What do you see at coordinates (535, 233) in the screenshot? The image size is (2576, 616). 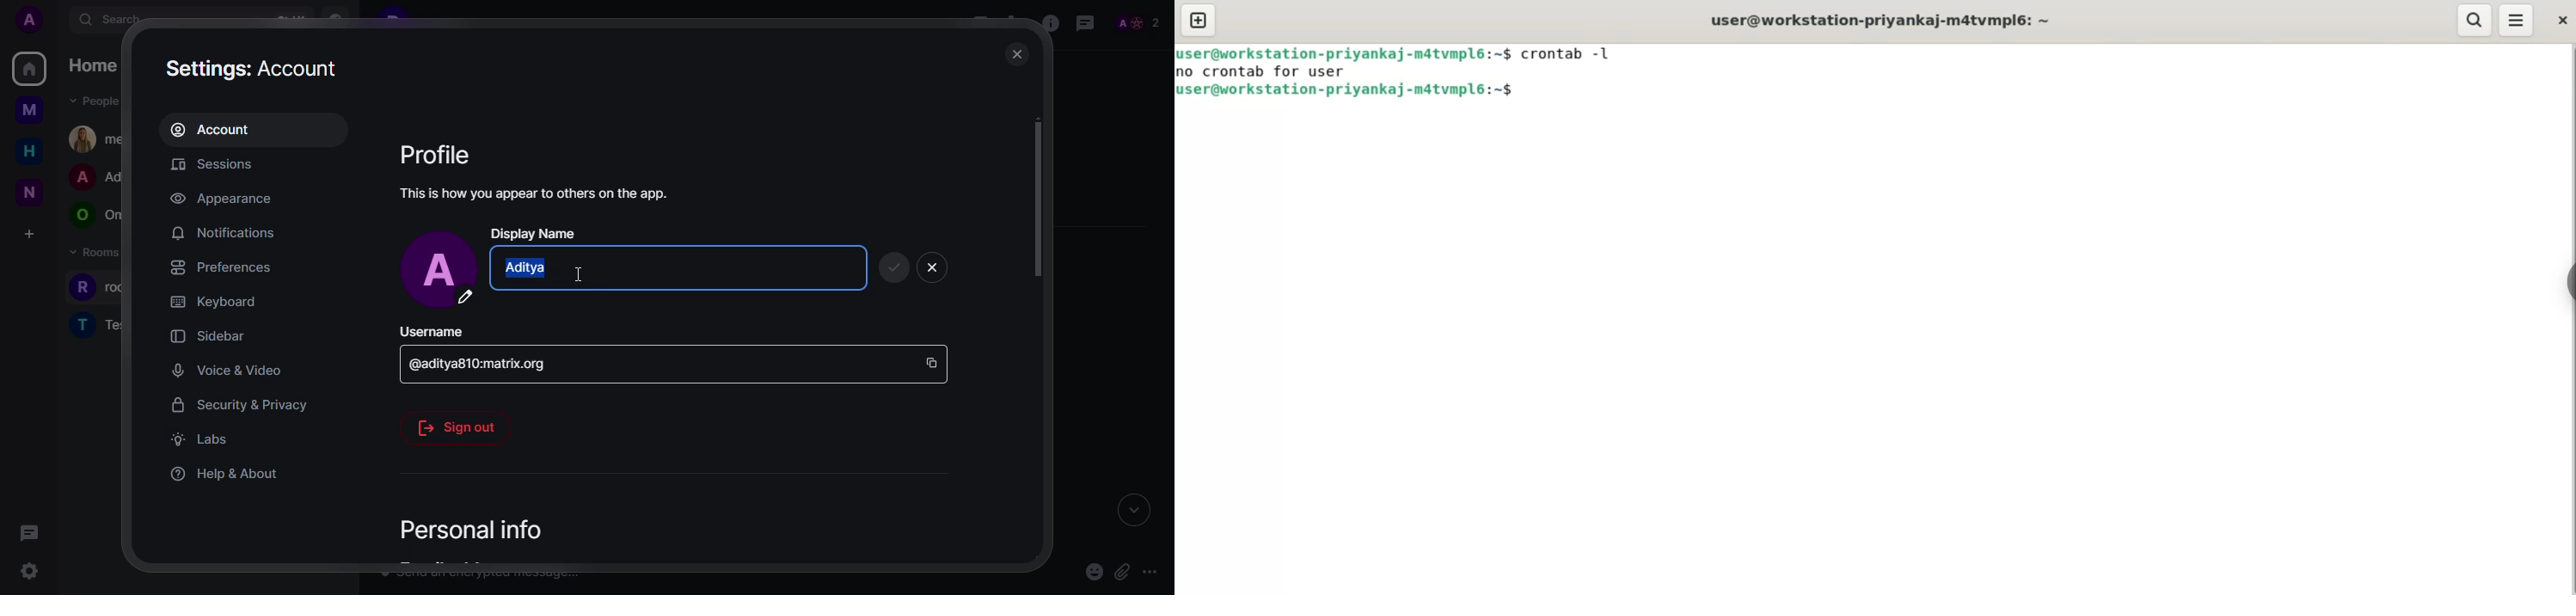 I see `display name` at bounding box center [535, 233].